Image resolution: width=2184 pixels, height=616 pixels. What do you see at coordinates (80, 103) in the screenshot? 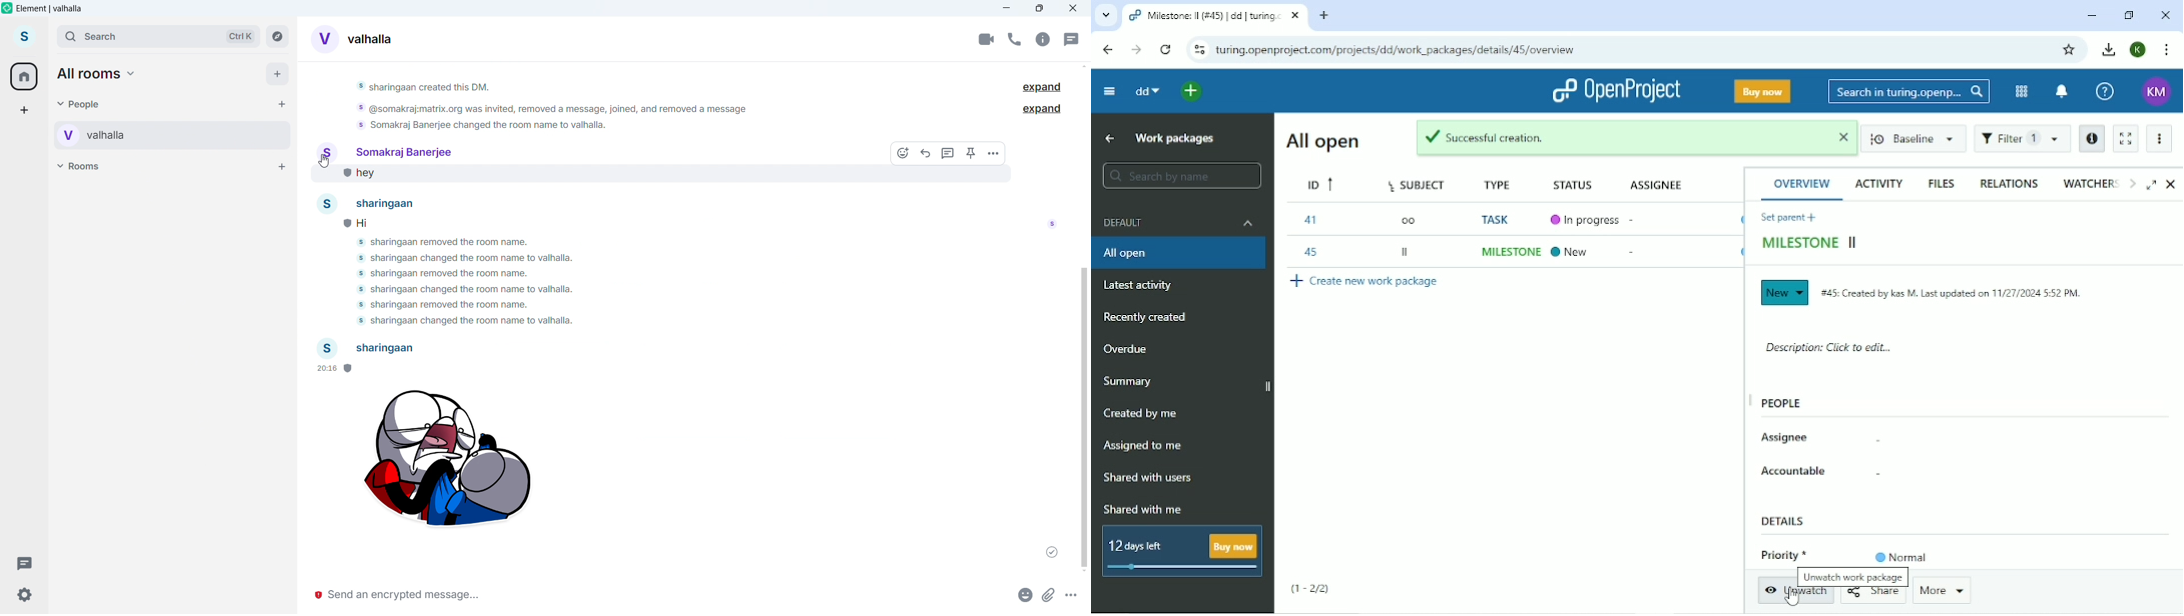
I see `people ` at bounding box center [80, 103].